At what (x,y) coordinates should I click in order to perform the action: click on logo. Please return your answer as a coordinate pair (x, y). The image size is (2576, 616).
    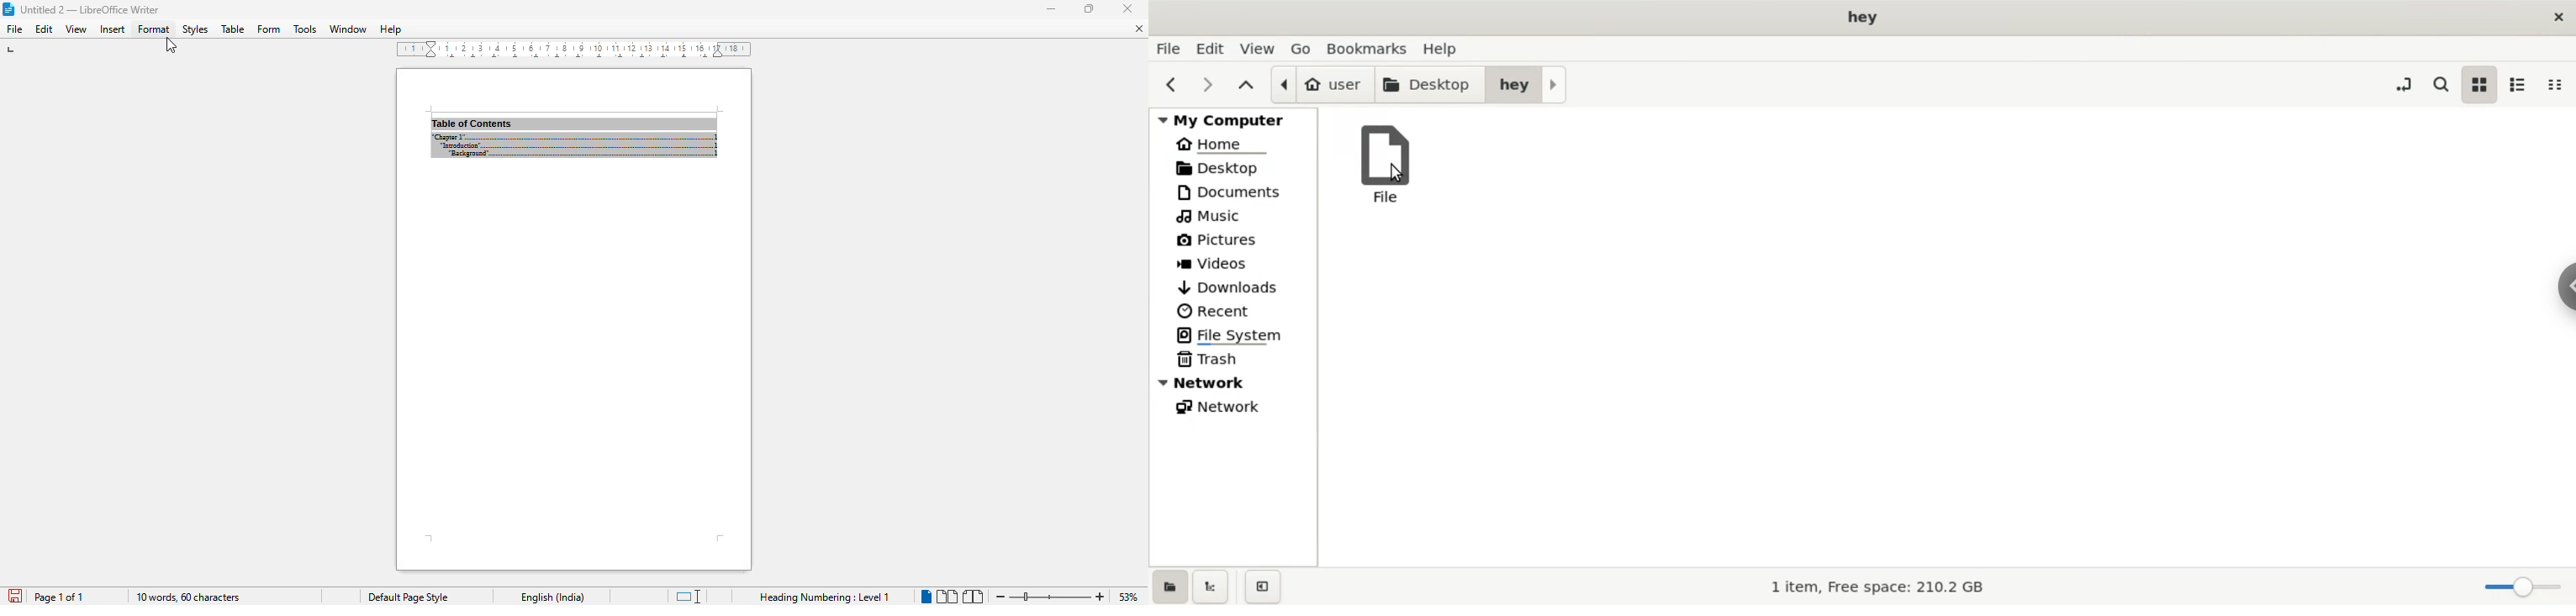
    Looking at the image, I should click on (8, 9).